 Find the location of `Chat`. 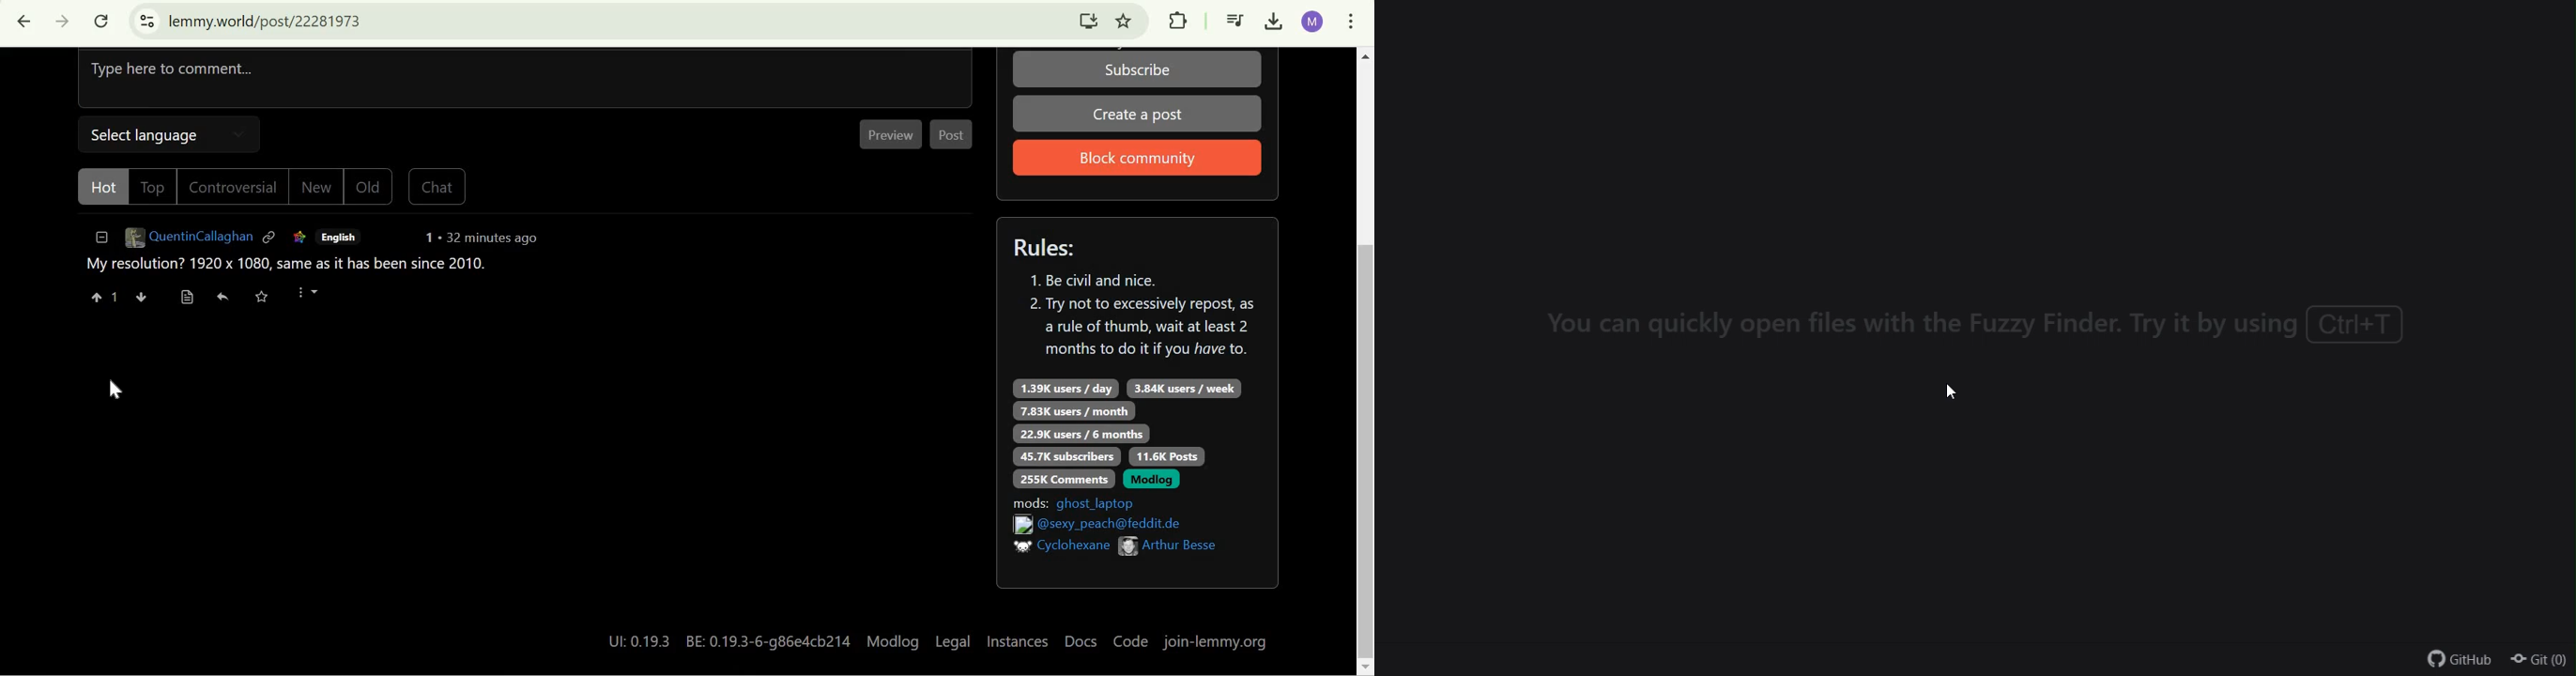

Chat is located at coordinates (441, 187).